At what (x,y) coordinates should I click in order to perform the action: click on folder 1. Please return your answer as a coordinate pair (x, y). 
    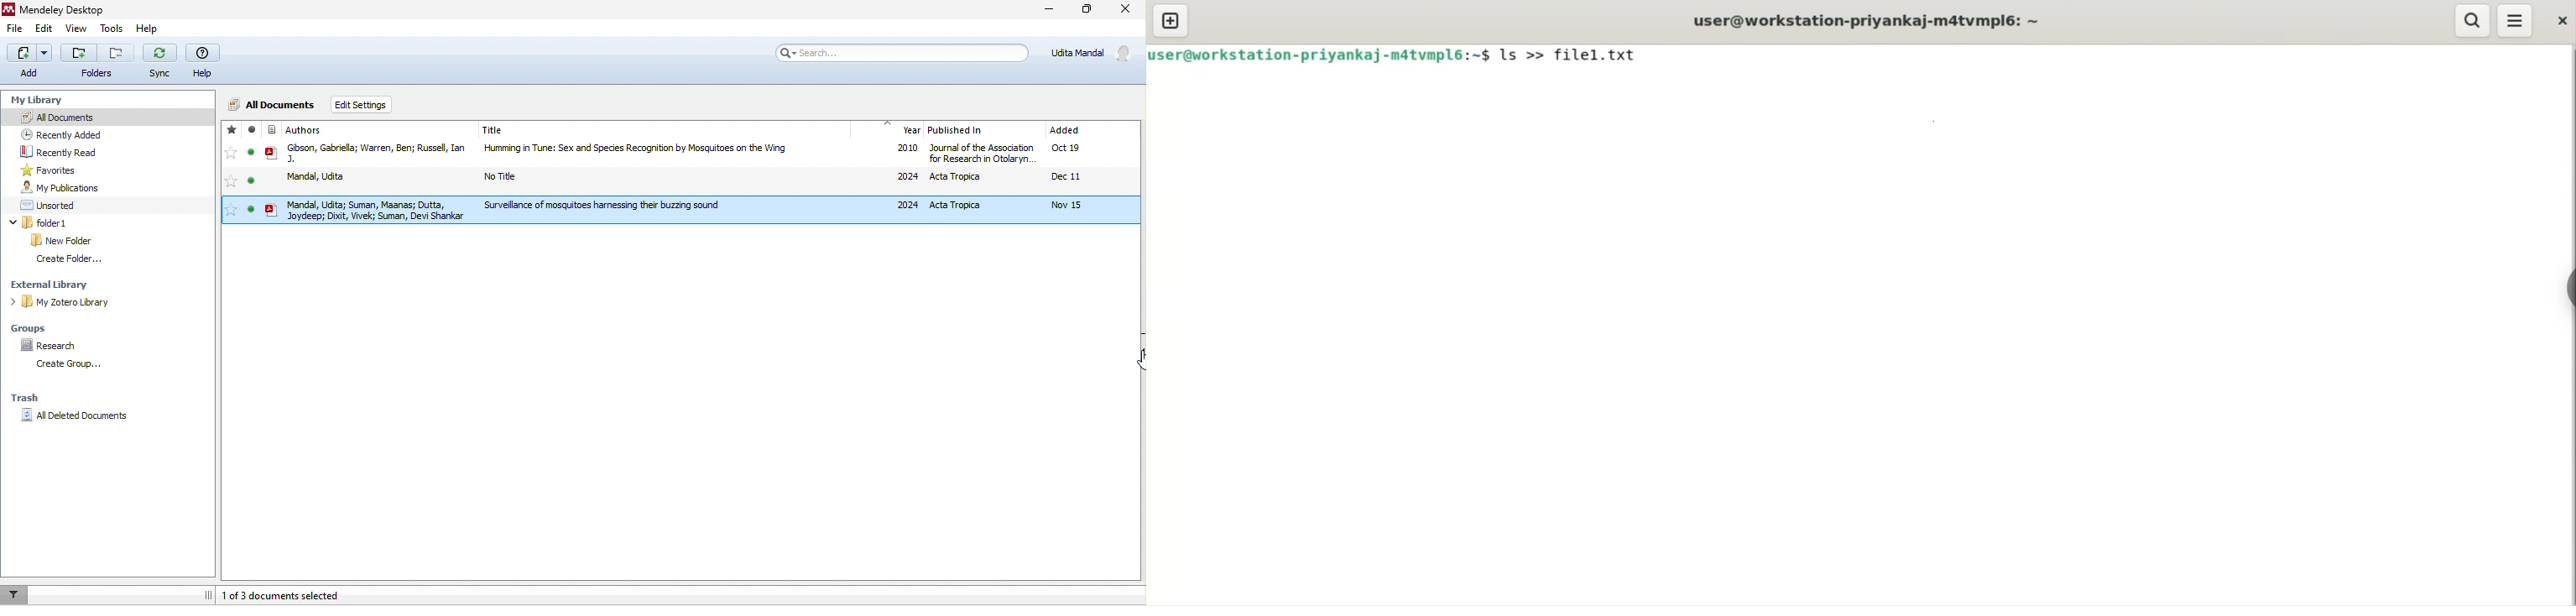
    Looking at the image, I should click on (41, 222).